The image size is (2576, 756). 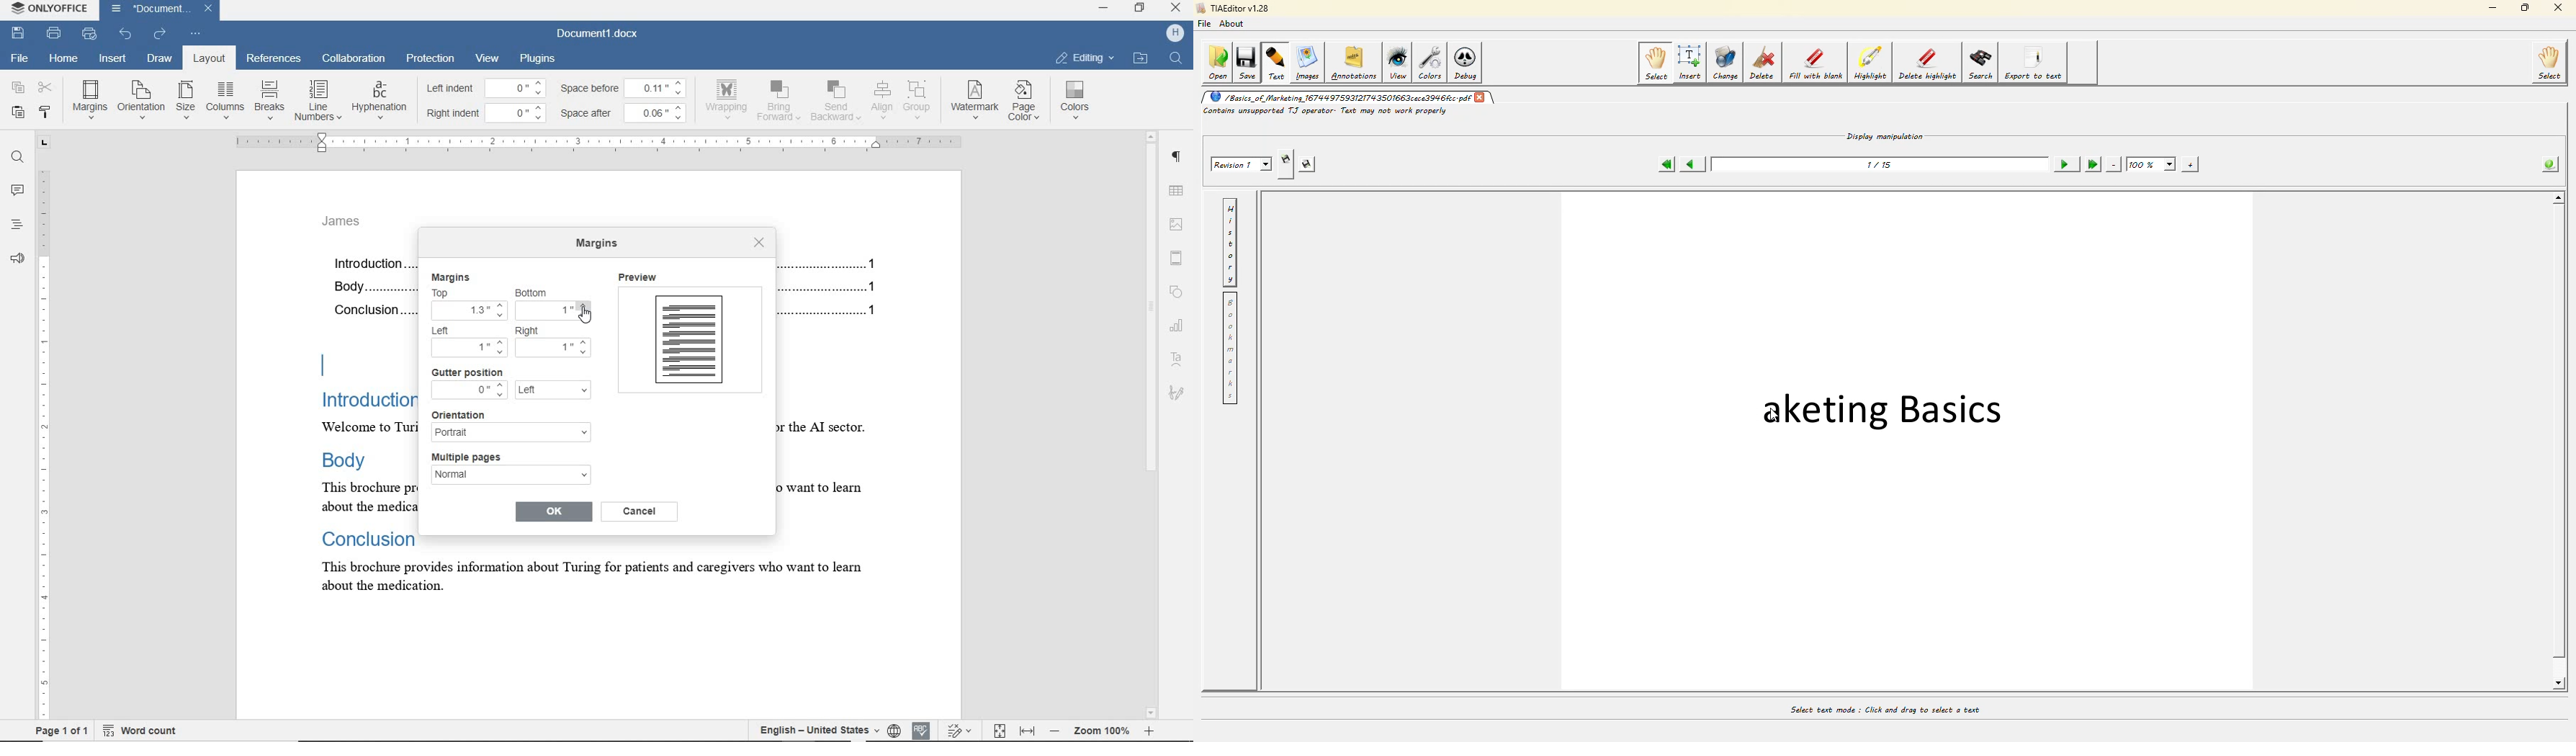 What do you see at coordinates (2486, 8) in the screenshot?
I see `minimize` at bounding box center [2486, 8].